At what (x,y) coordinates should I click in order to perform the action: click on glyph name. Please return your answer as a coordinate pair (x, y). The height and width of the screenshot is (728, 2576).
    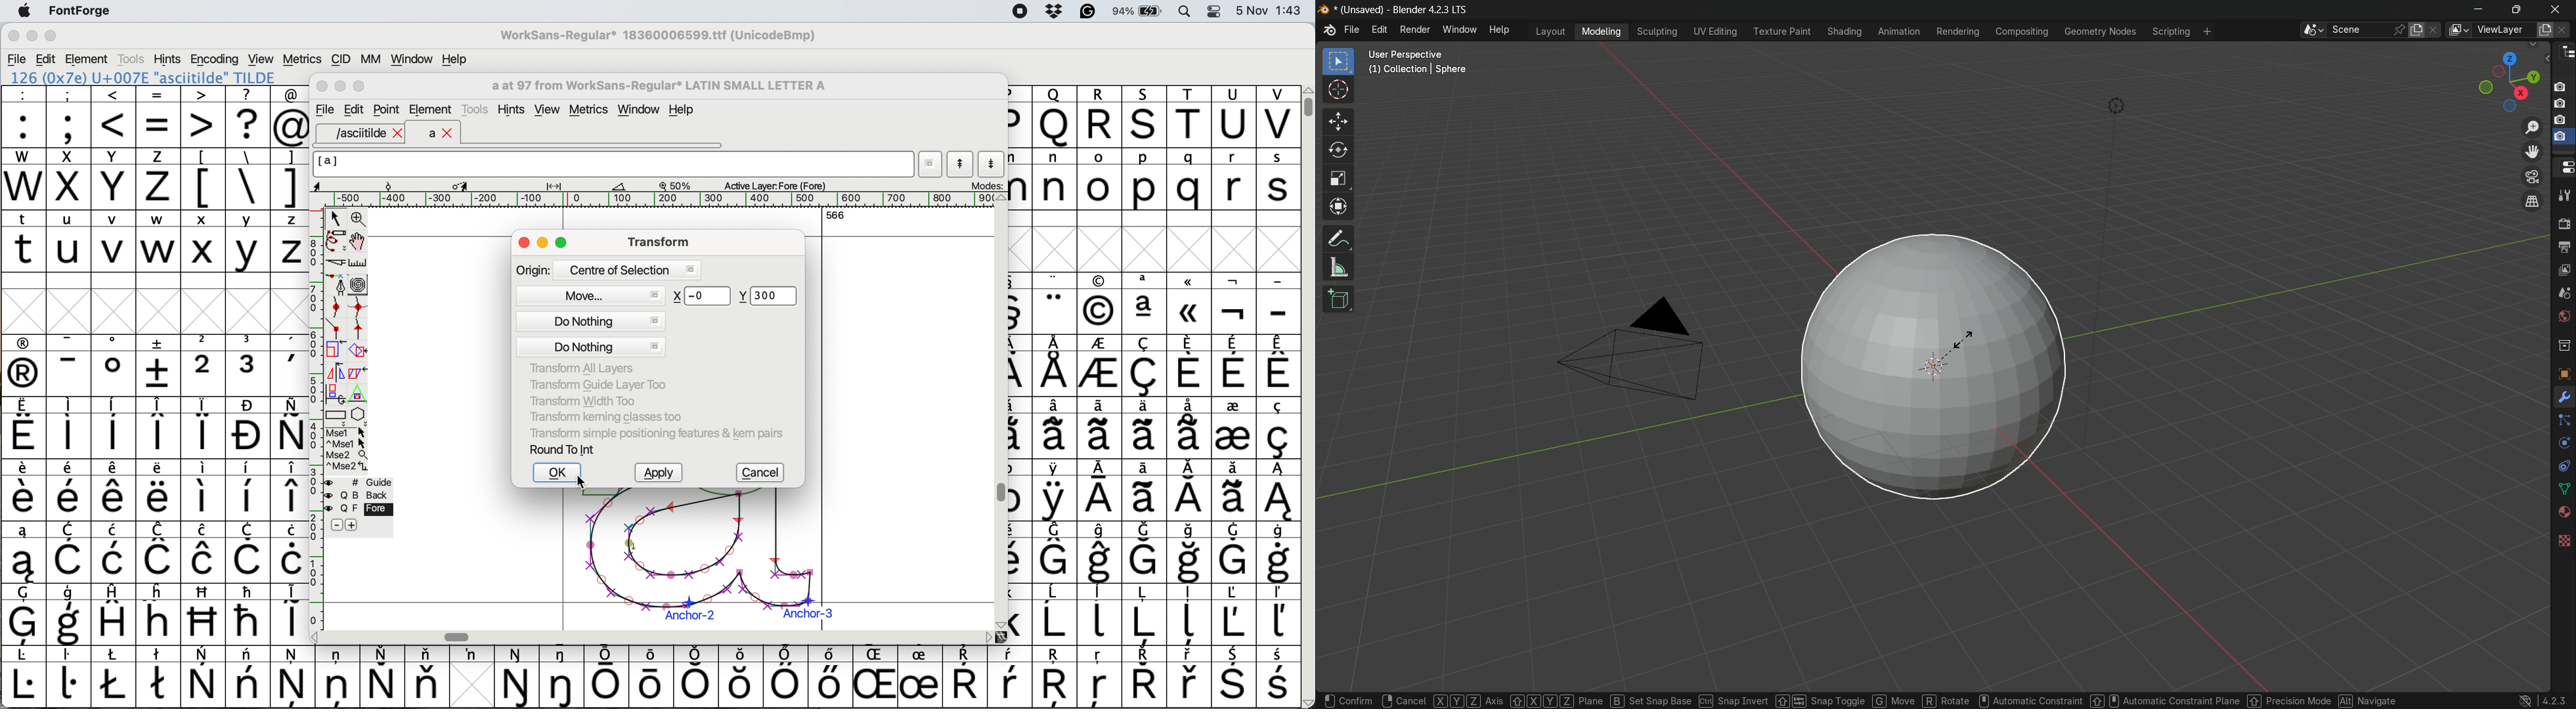
    Looking at the image, I should click on (612, 164).